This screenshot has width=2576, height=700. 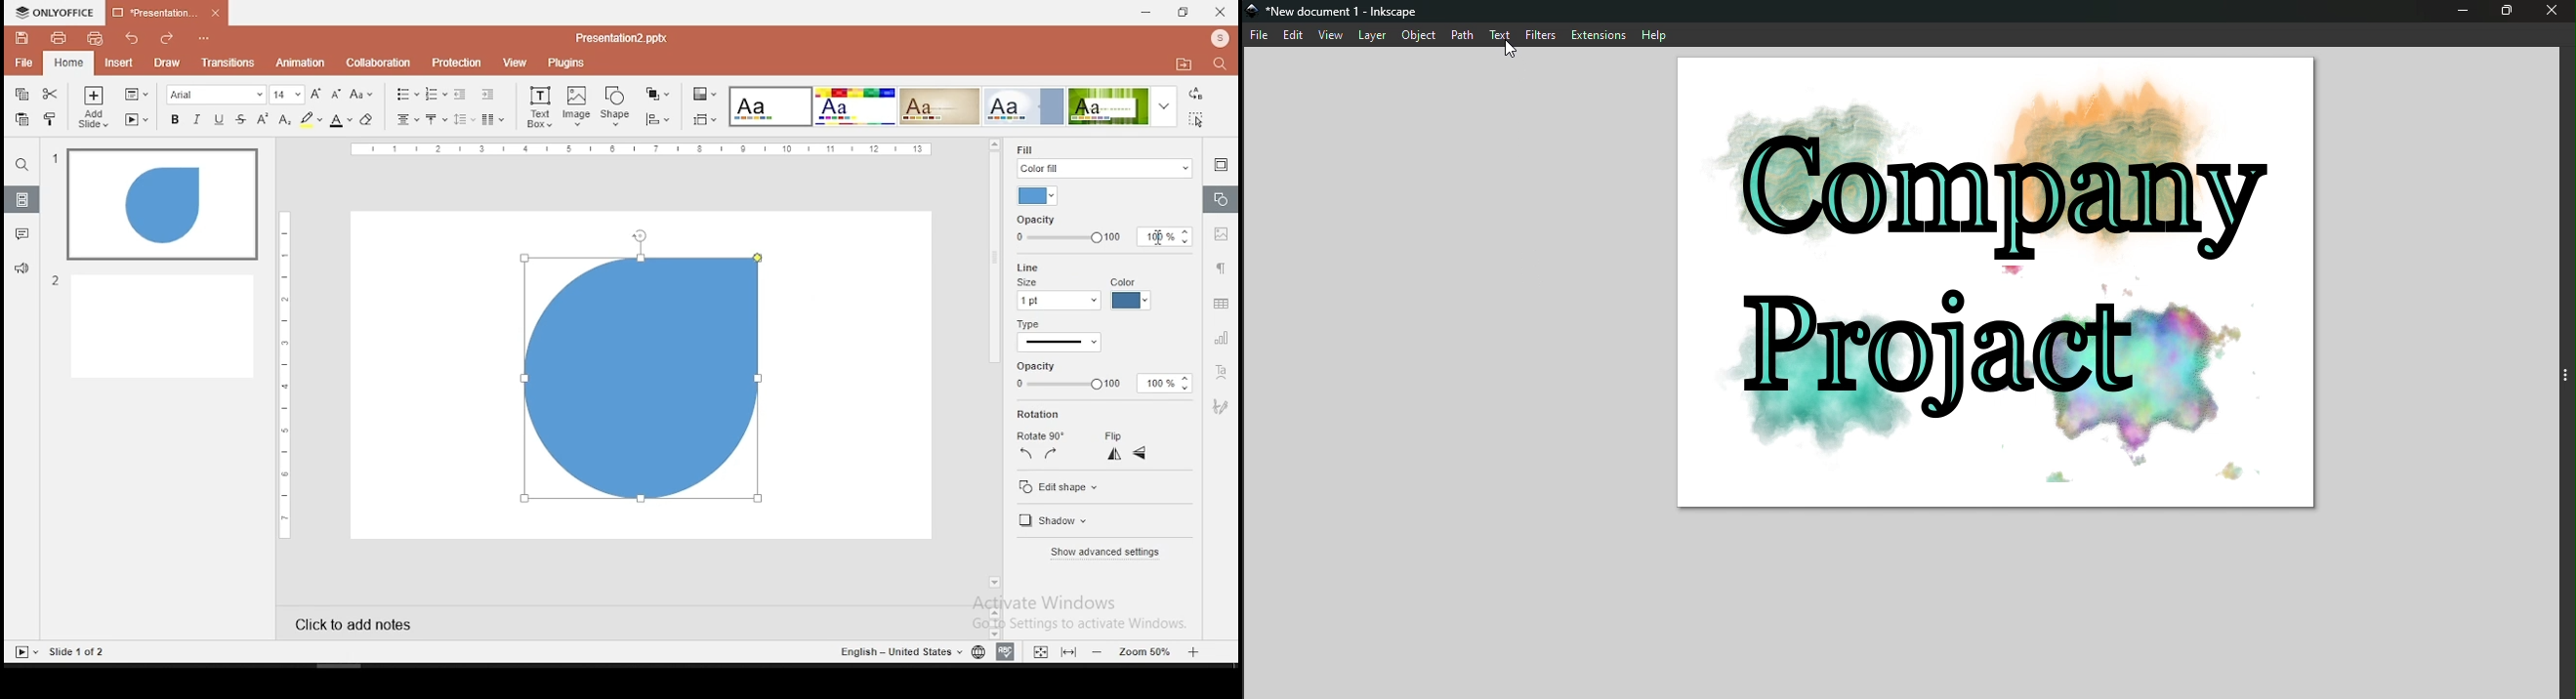 I want to click on quick print, so click(x=93, y=39).